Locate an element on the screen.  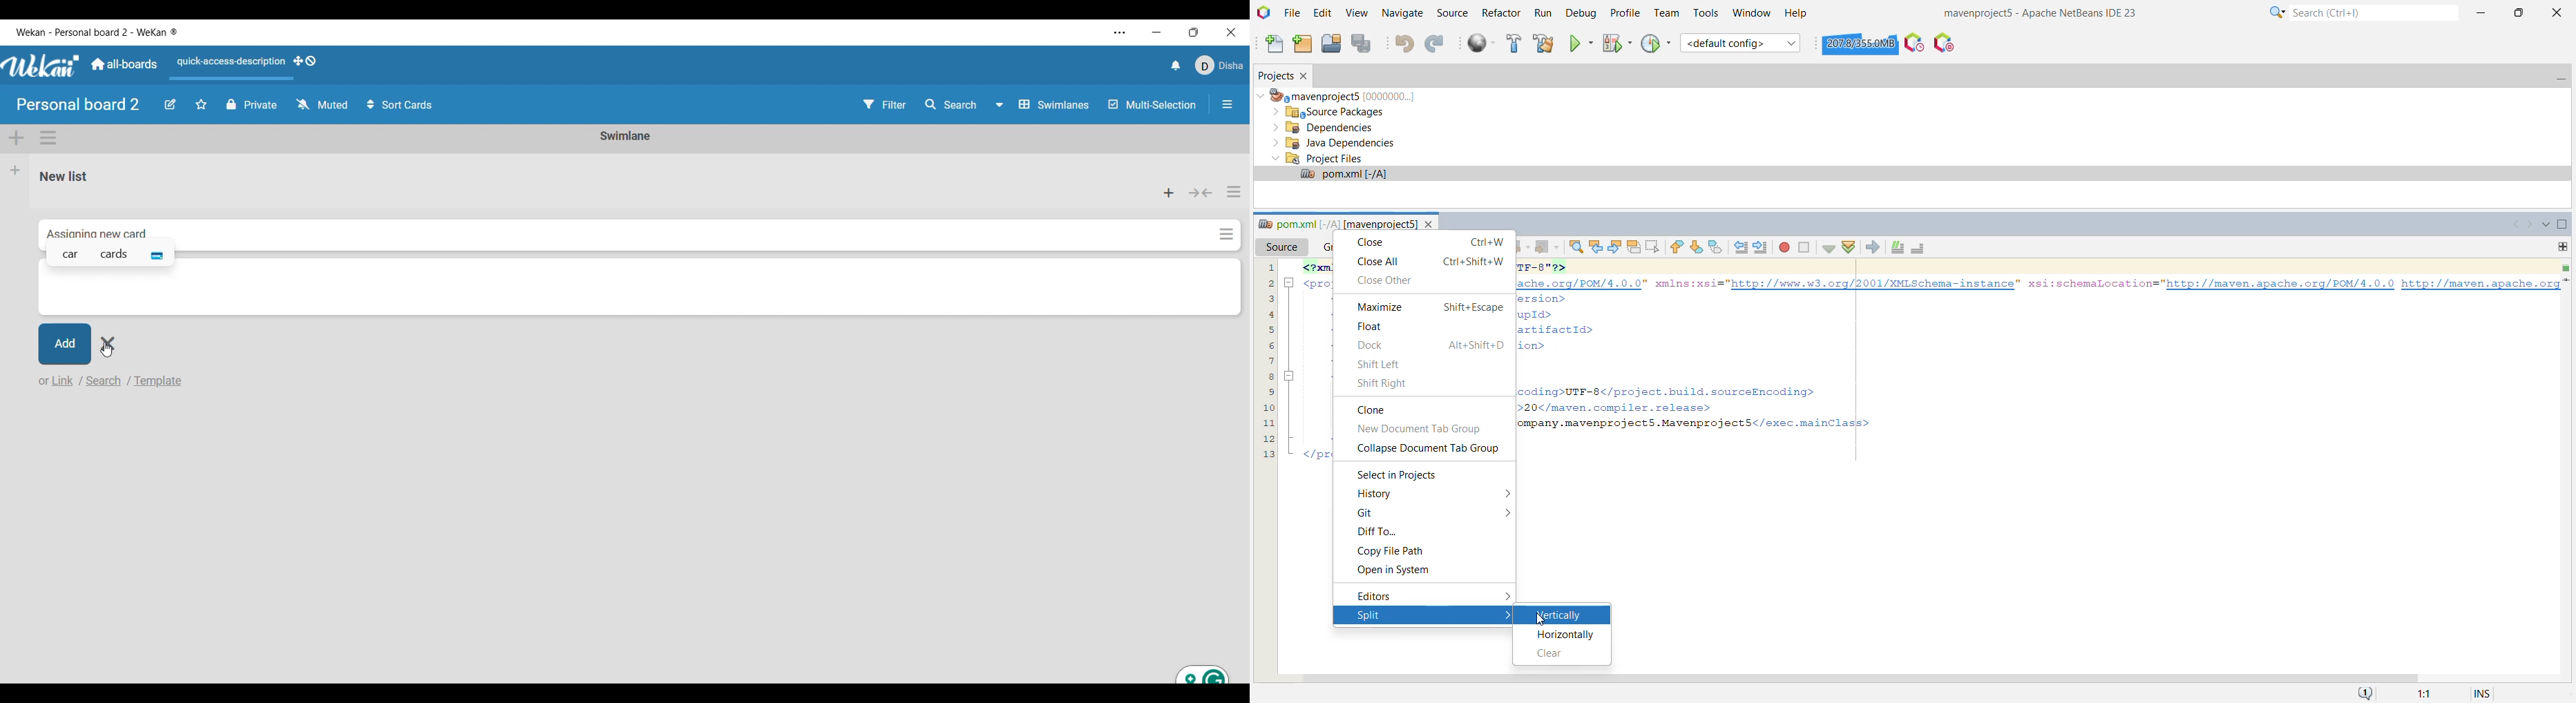
Shift Right is located at coordinates (1384, 383).